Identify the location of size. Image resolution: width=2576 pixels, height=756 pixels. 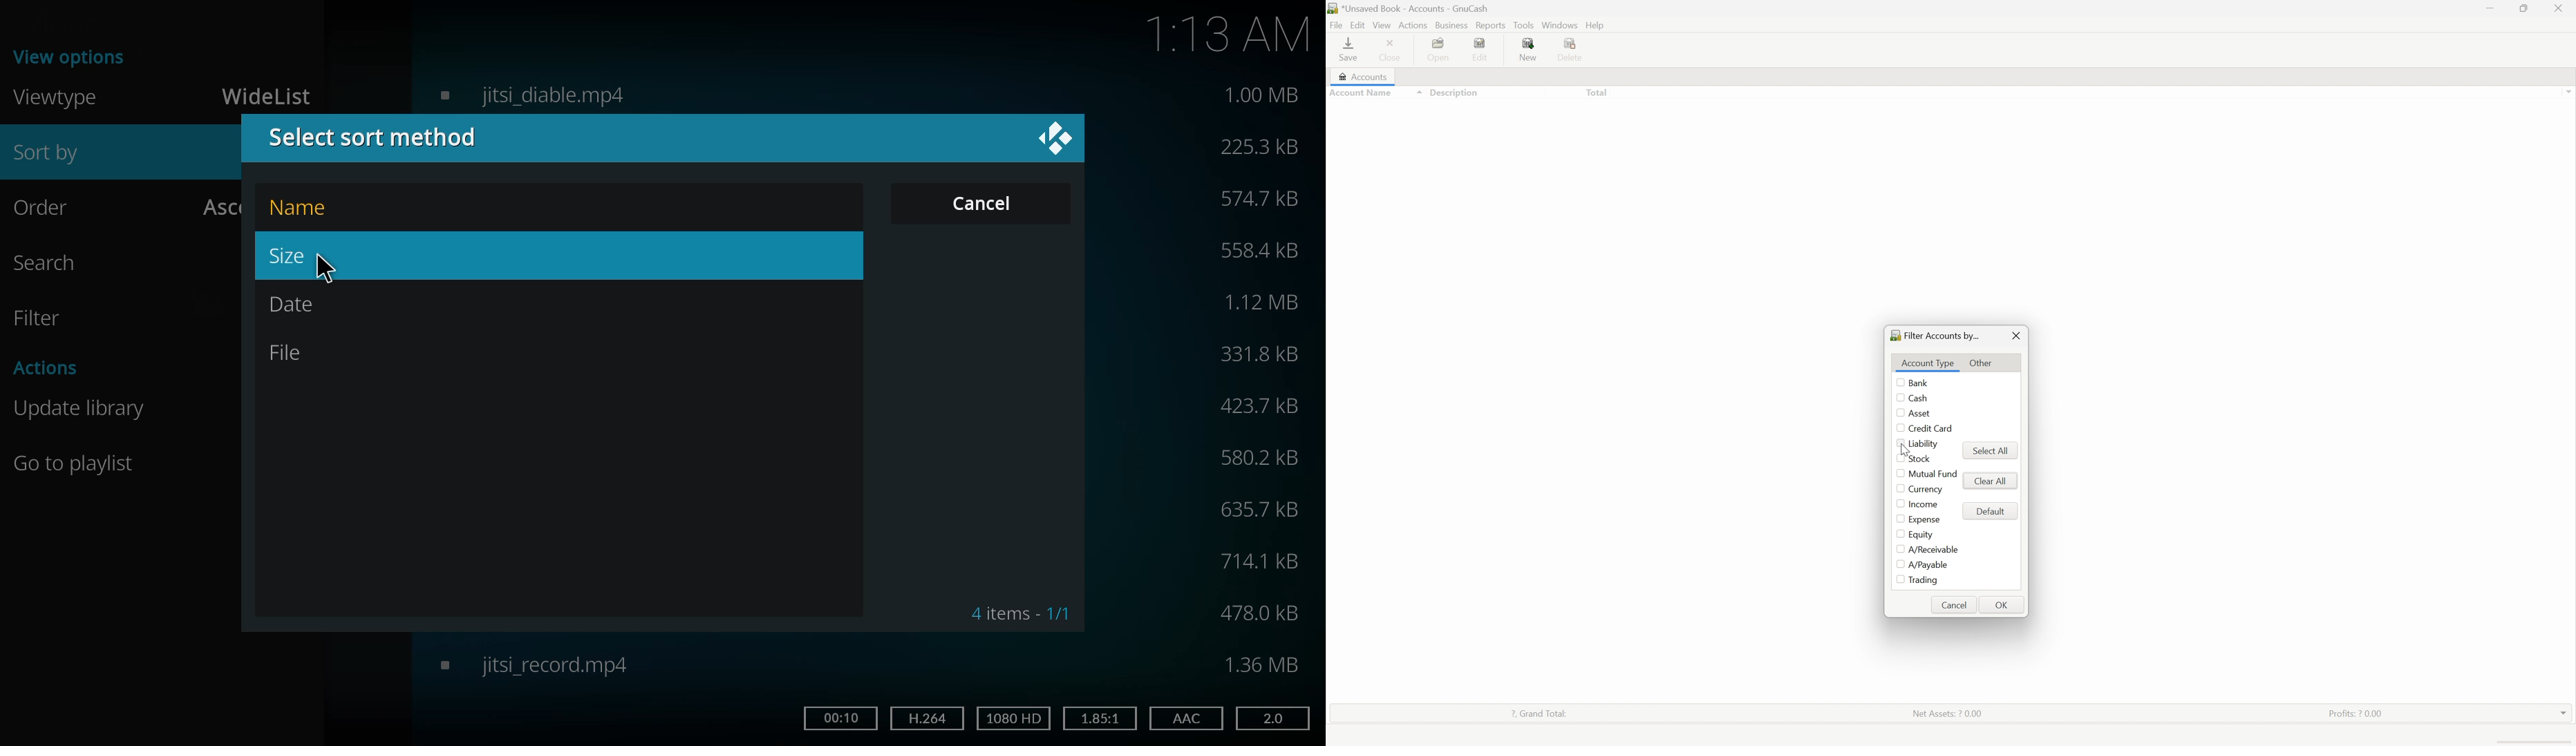
(1250, 616).